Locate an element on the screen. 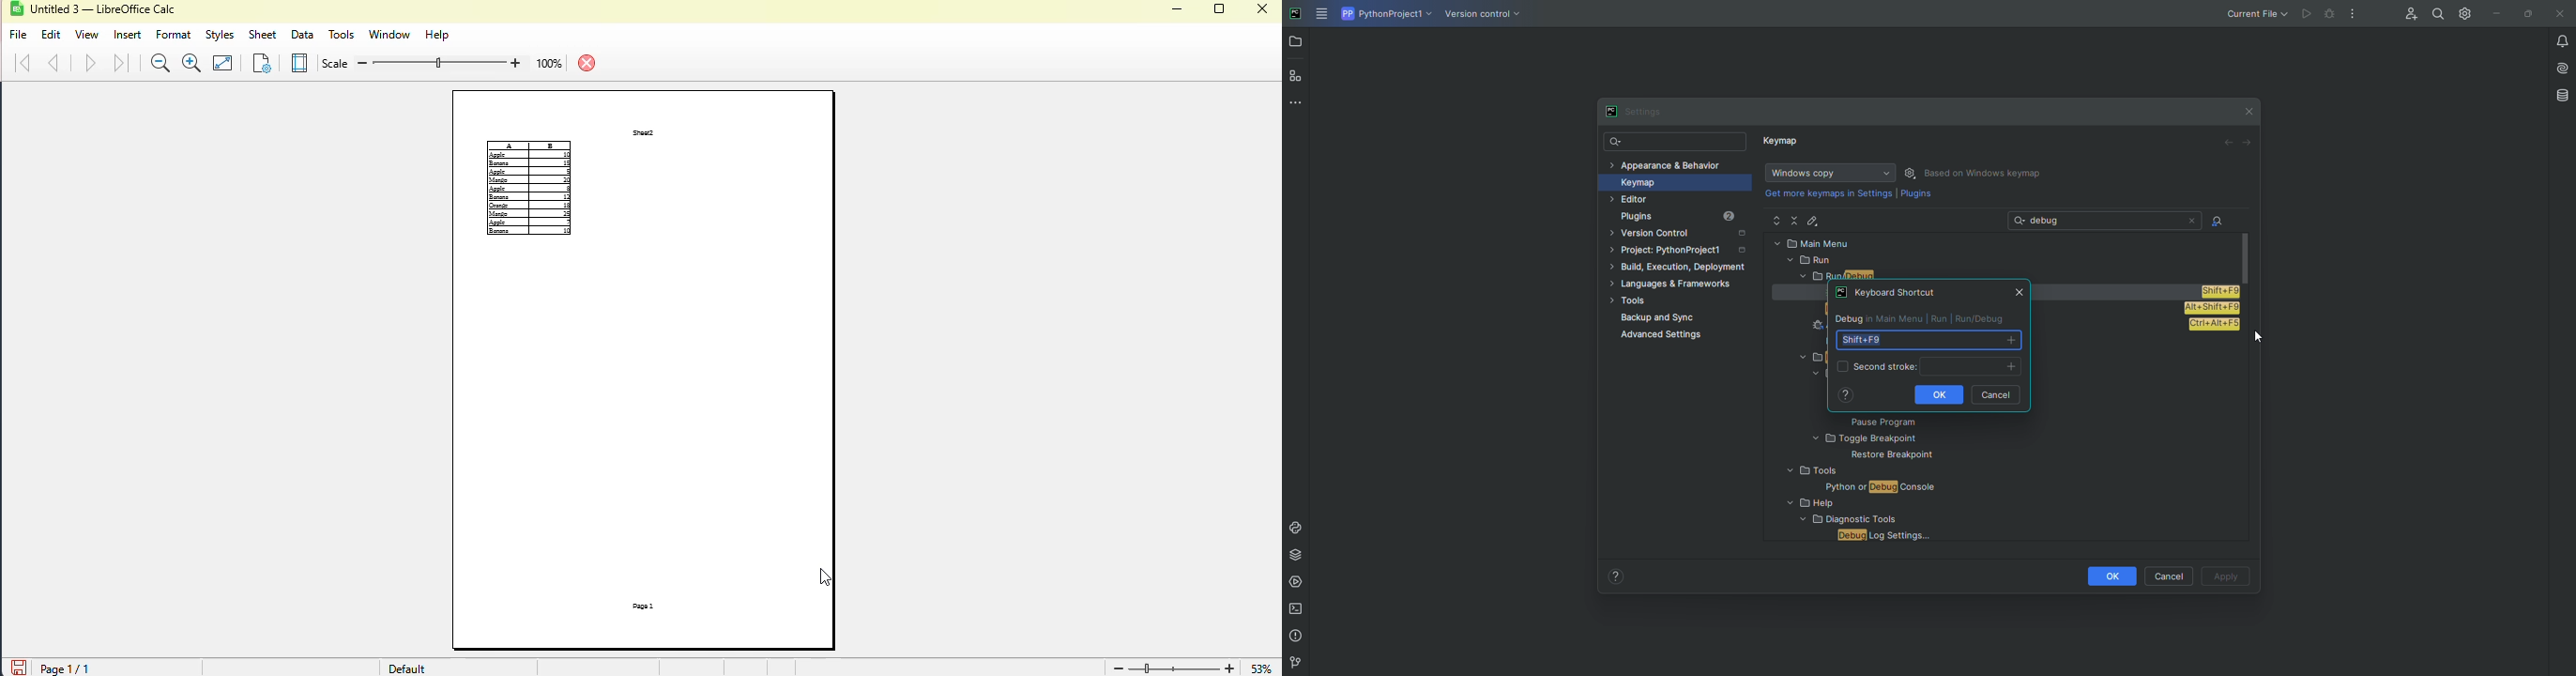  Keymap is located at coordinates (1670, 182).